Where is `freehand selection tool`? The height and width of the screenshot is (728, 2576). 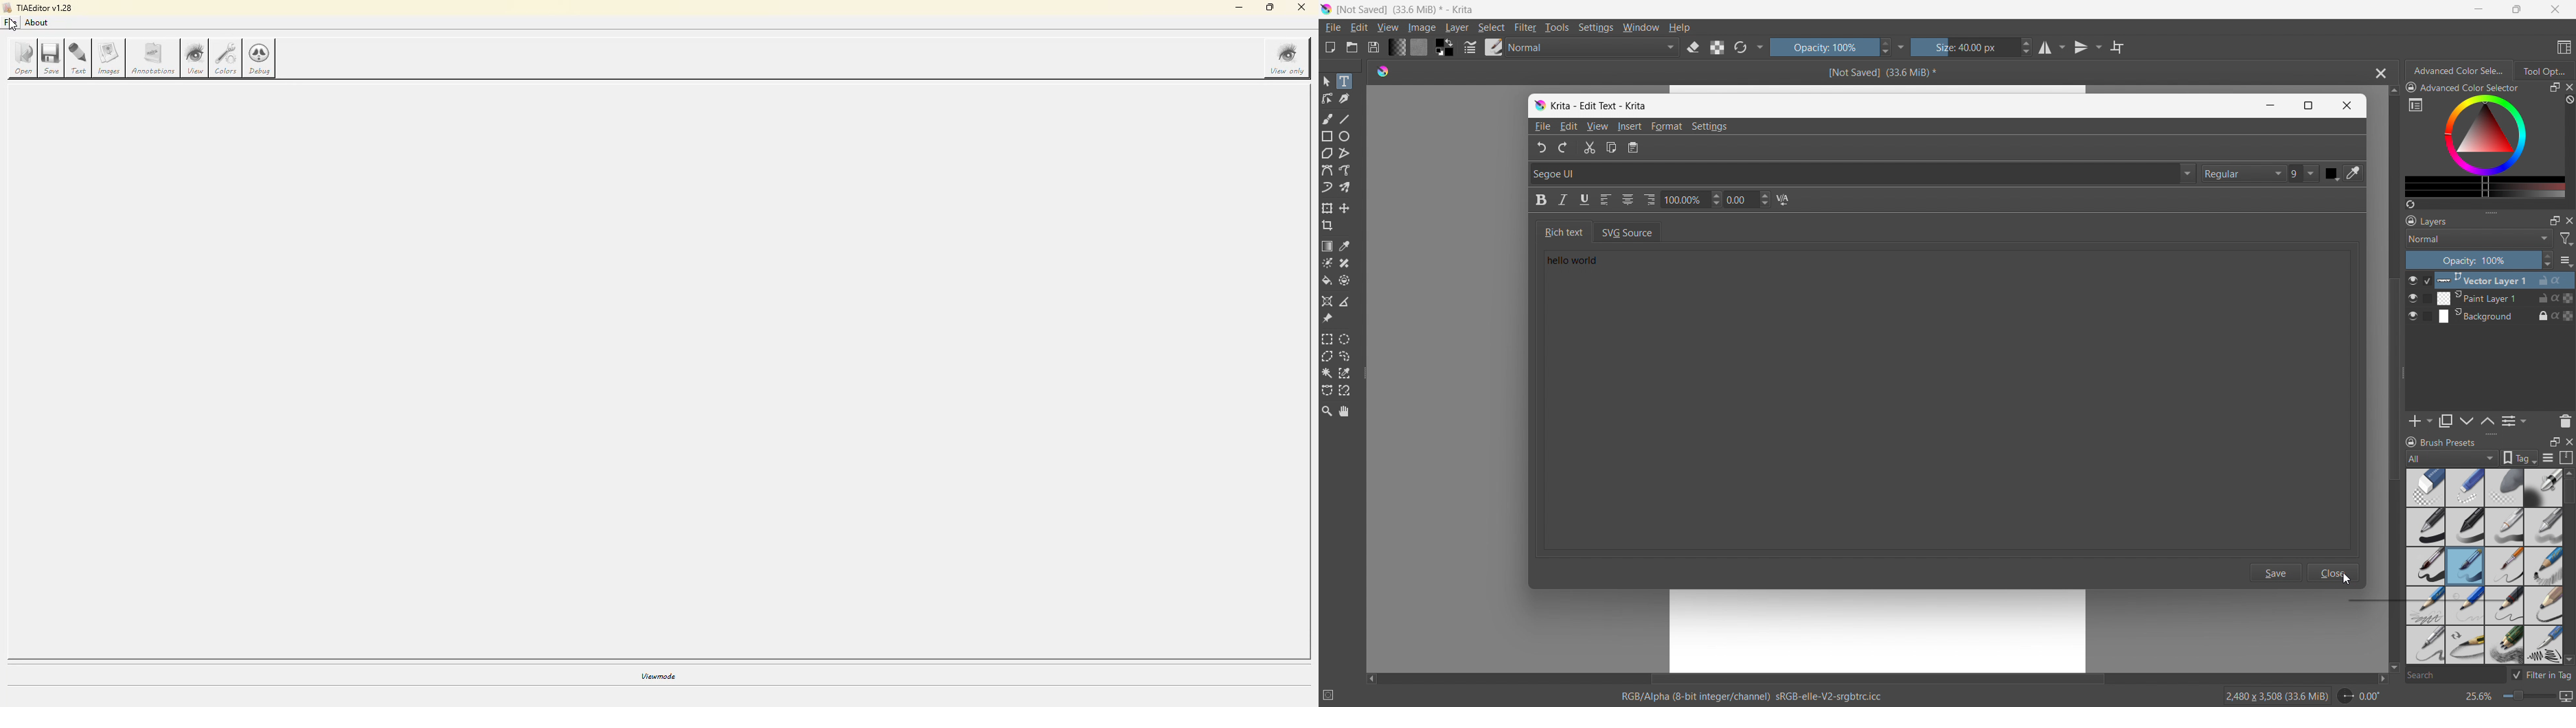 freehand selection tool is located at coordinates (1345, 356).